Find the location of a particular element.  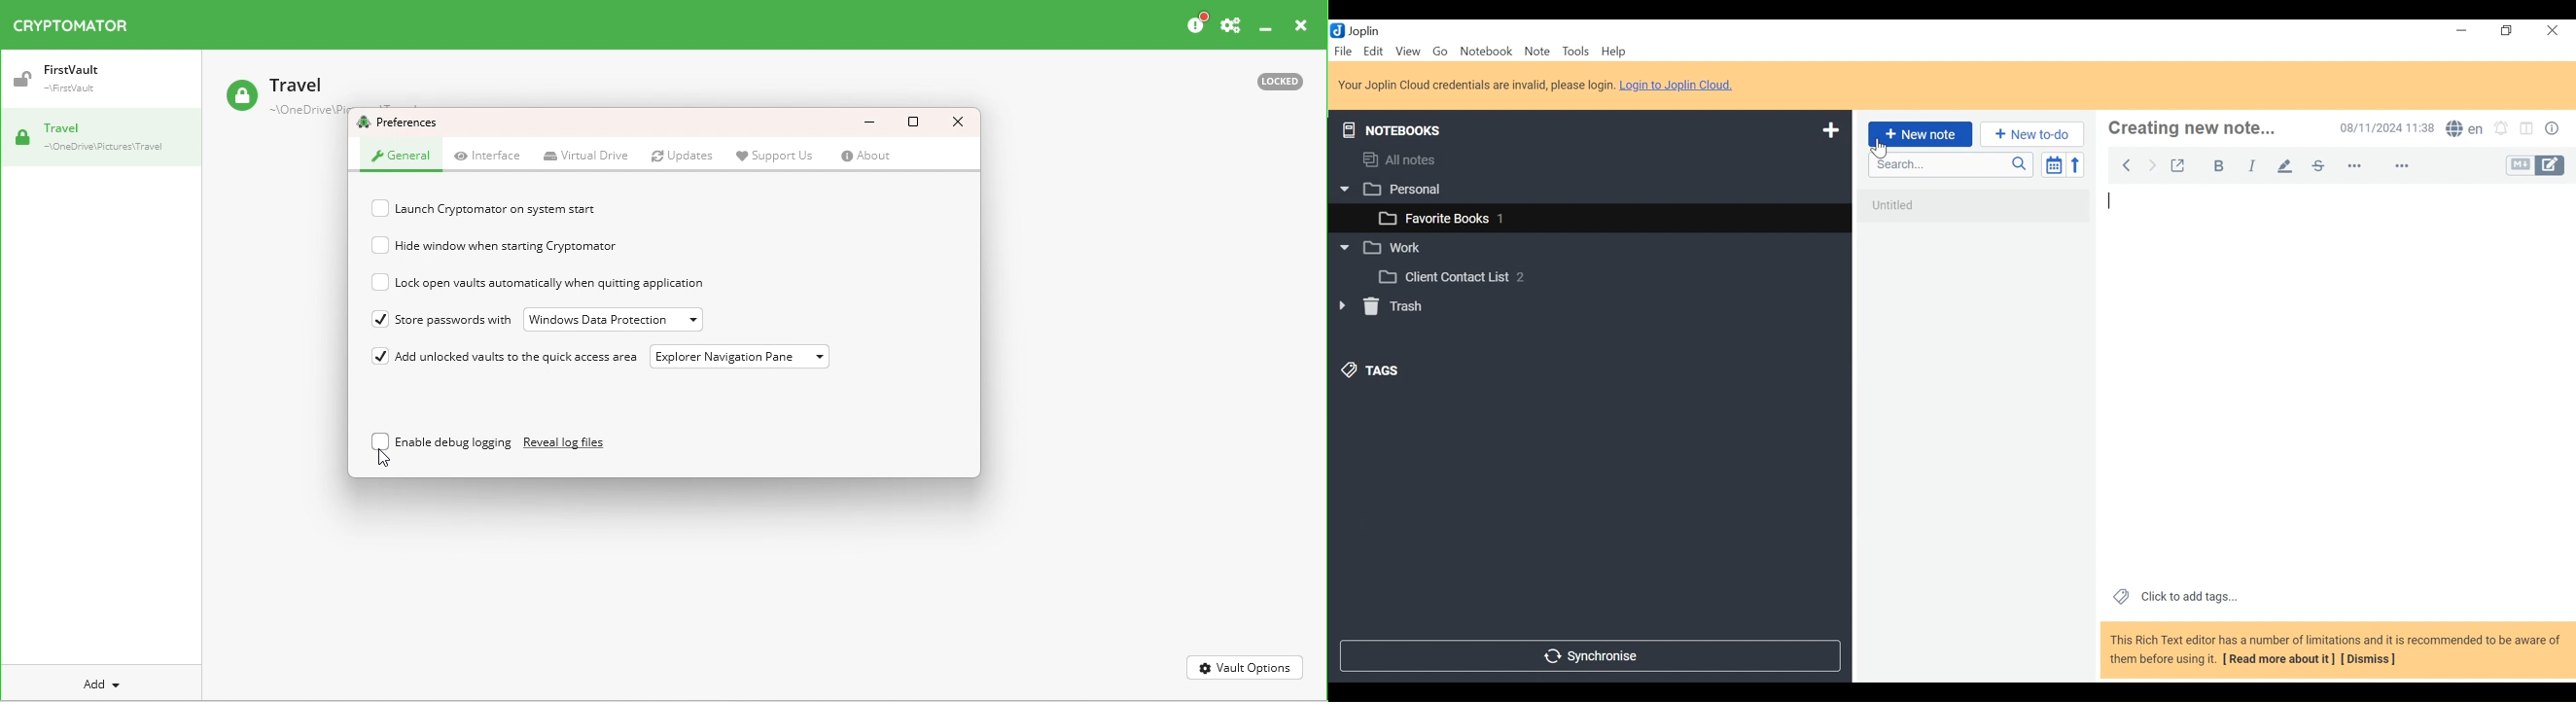

Reverse sort order is located at coordinates (2076, 165).